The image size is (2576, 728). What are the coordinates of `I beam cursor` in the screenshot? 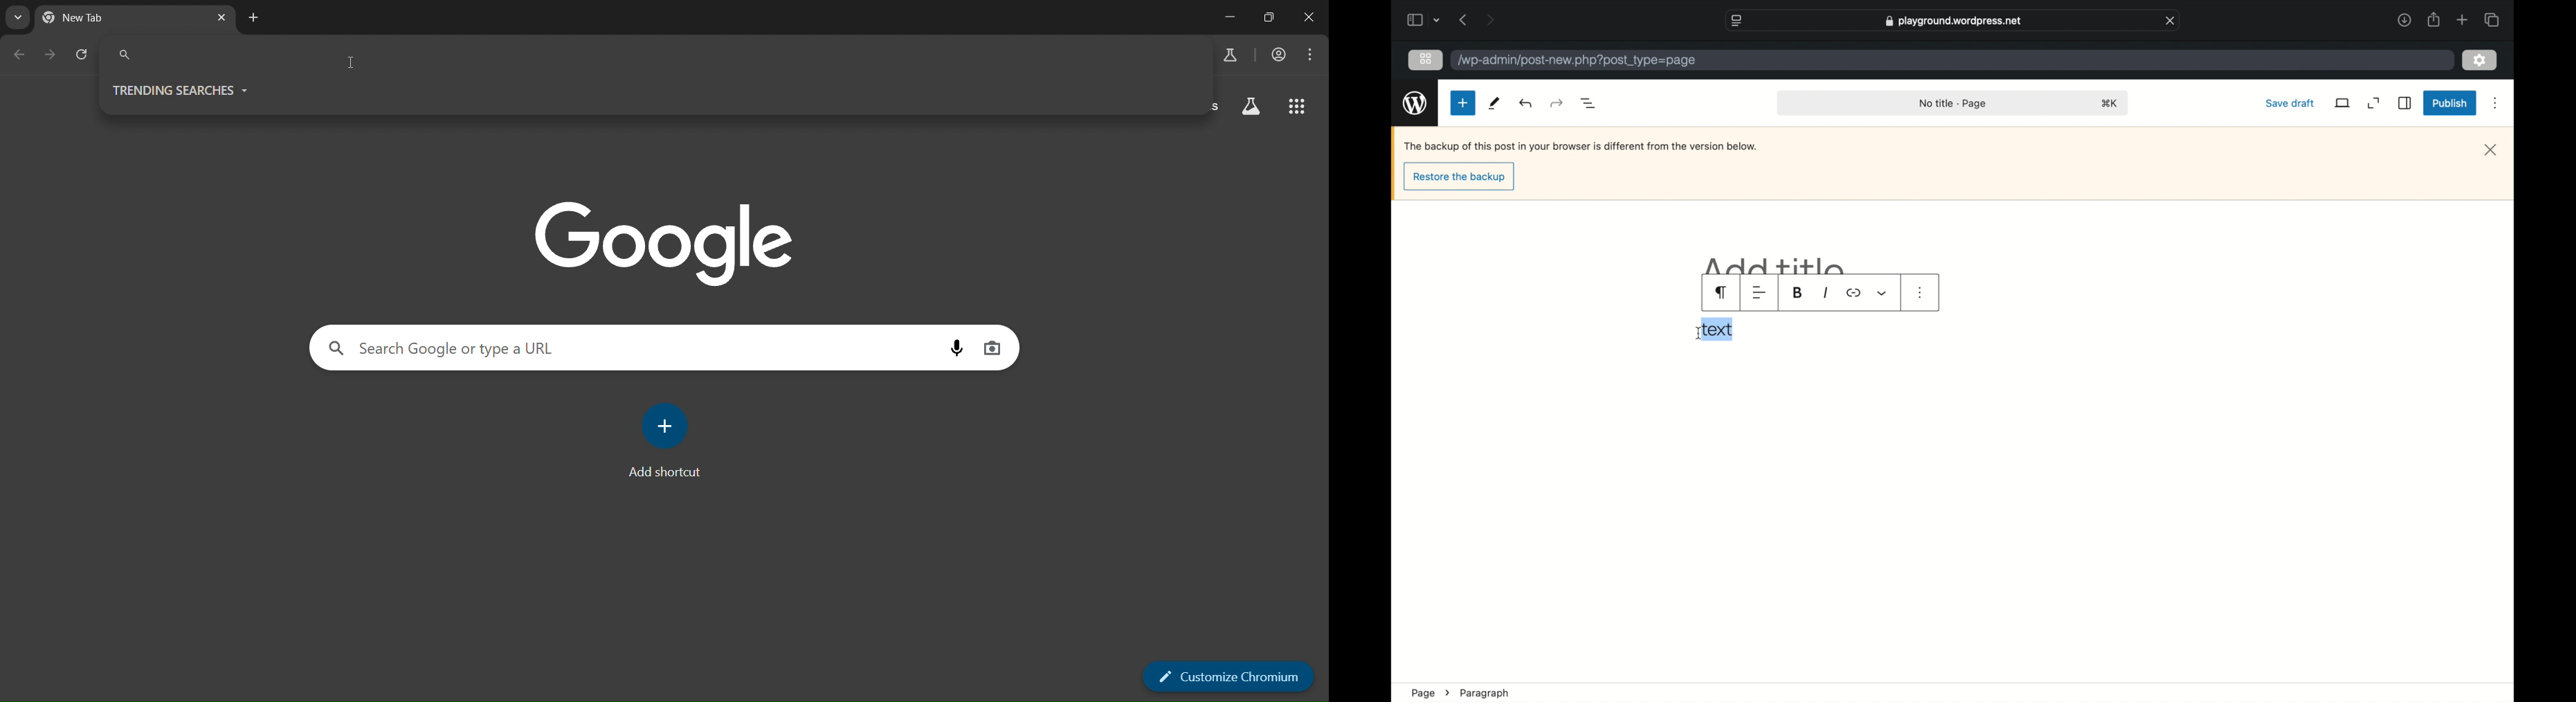 It's located at (1699, 333).